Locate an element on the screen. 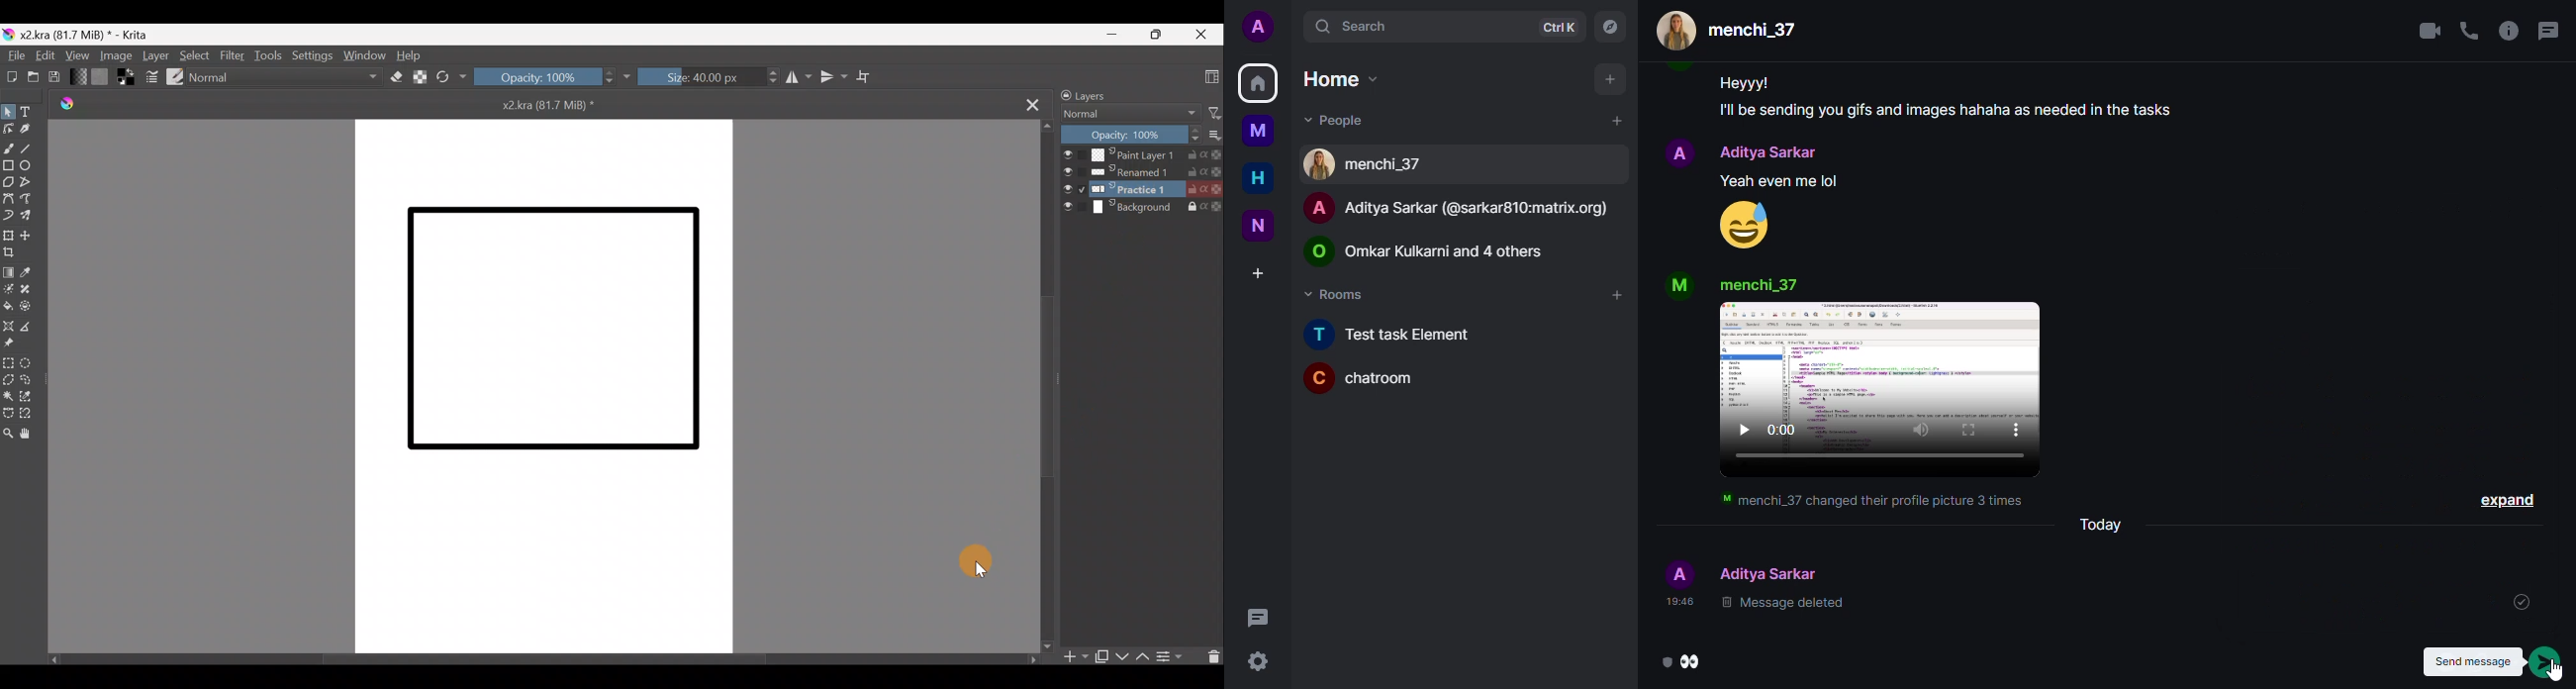 The width and height of the screenshot is (2576, 700). Save is located at coordinates (54, 76).